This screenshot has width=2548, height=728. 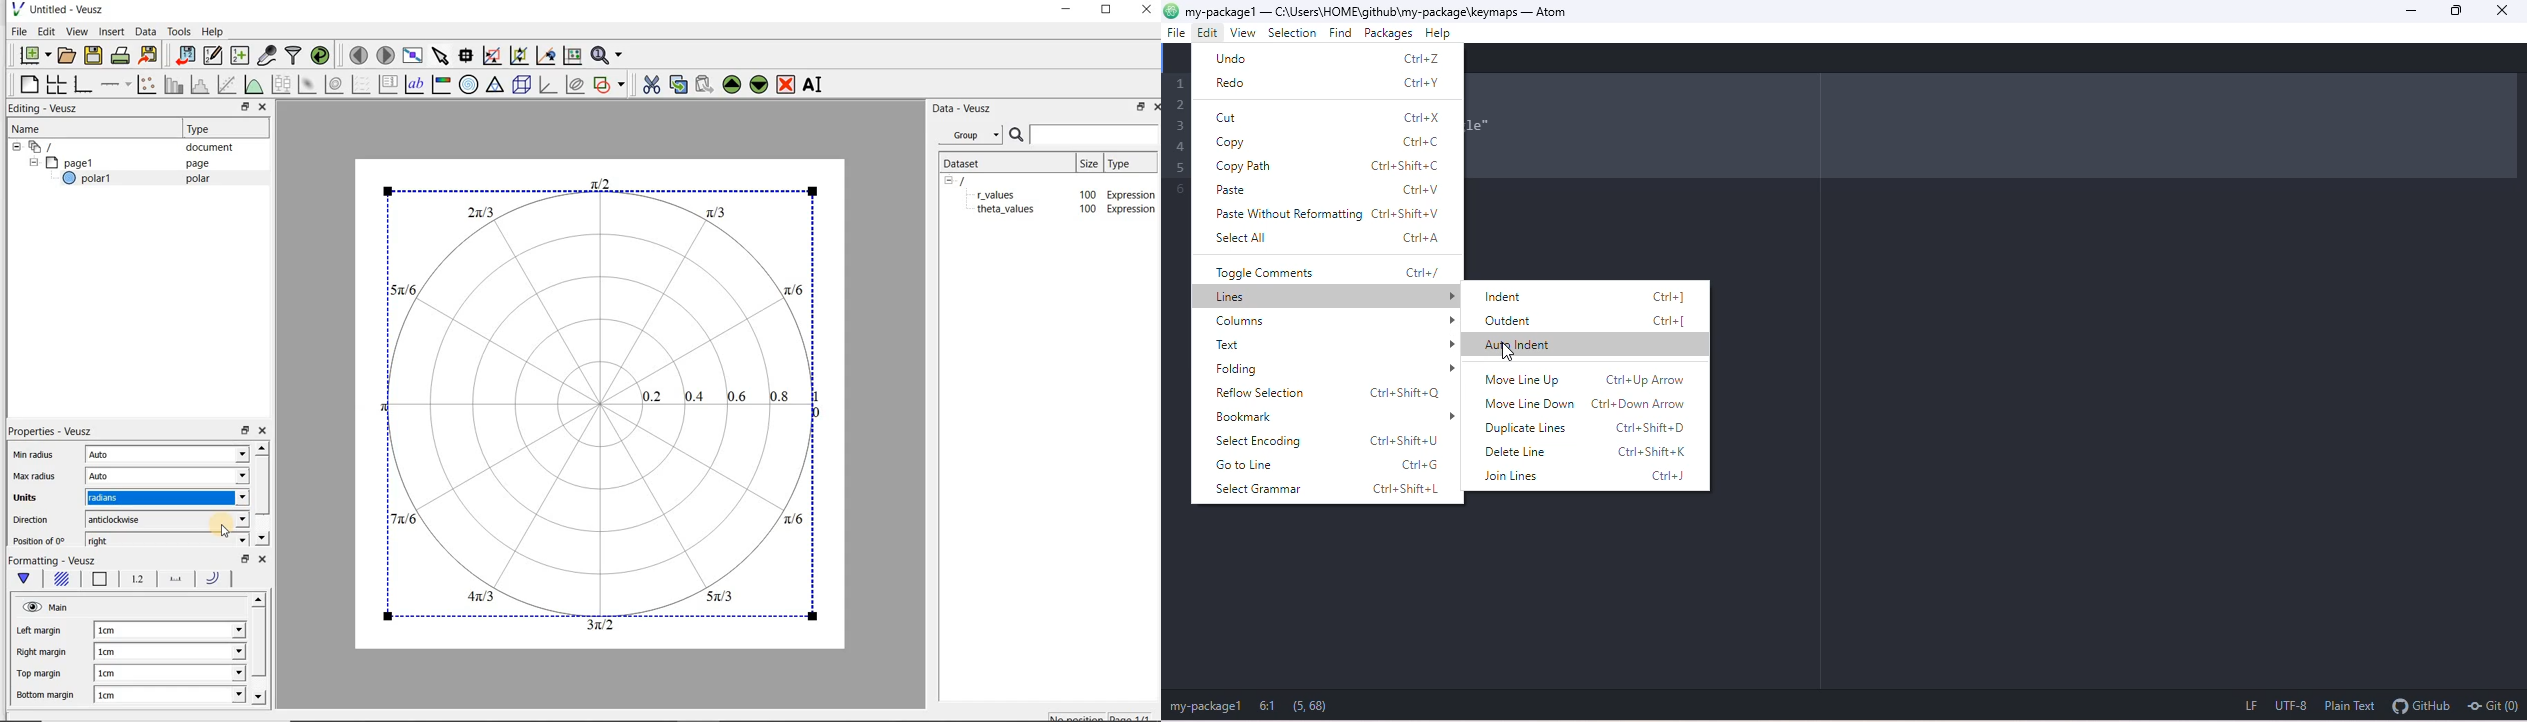 What do you see at coordinates (1330, 442) in the screenshot?
I see `select encoding` at bounding box center [1330, 442].